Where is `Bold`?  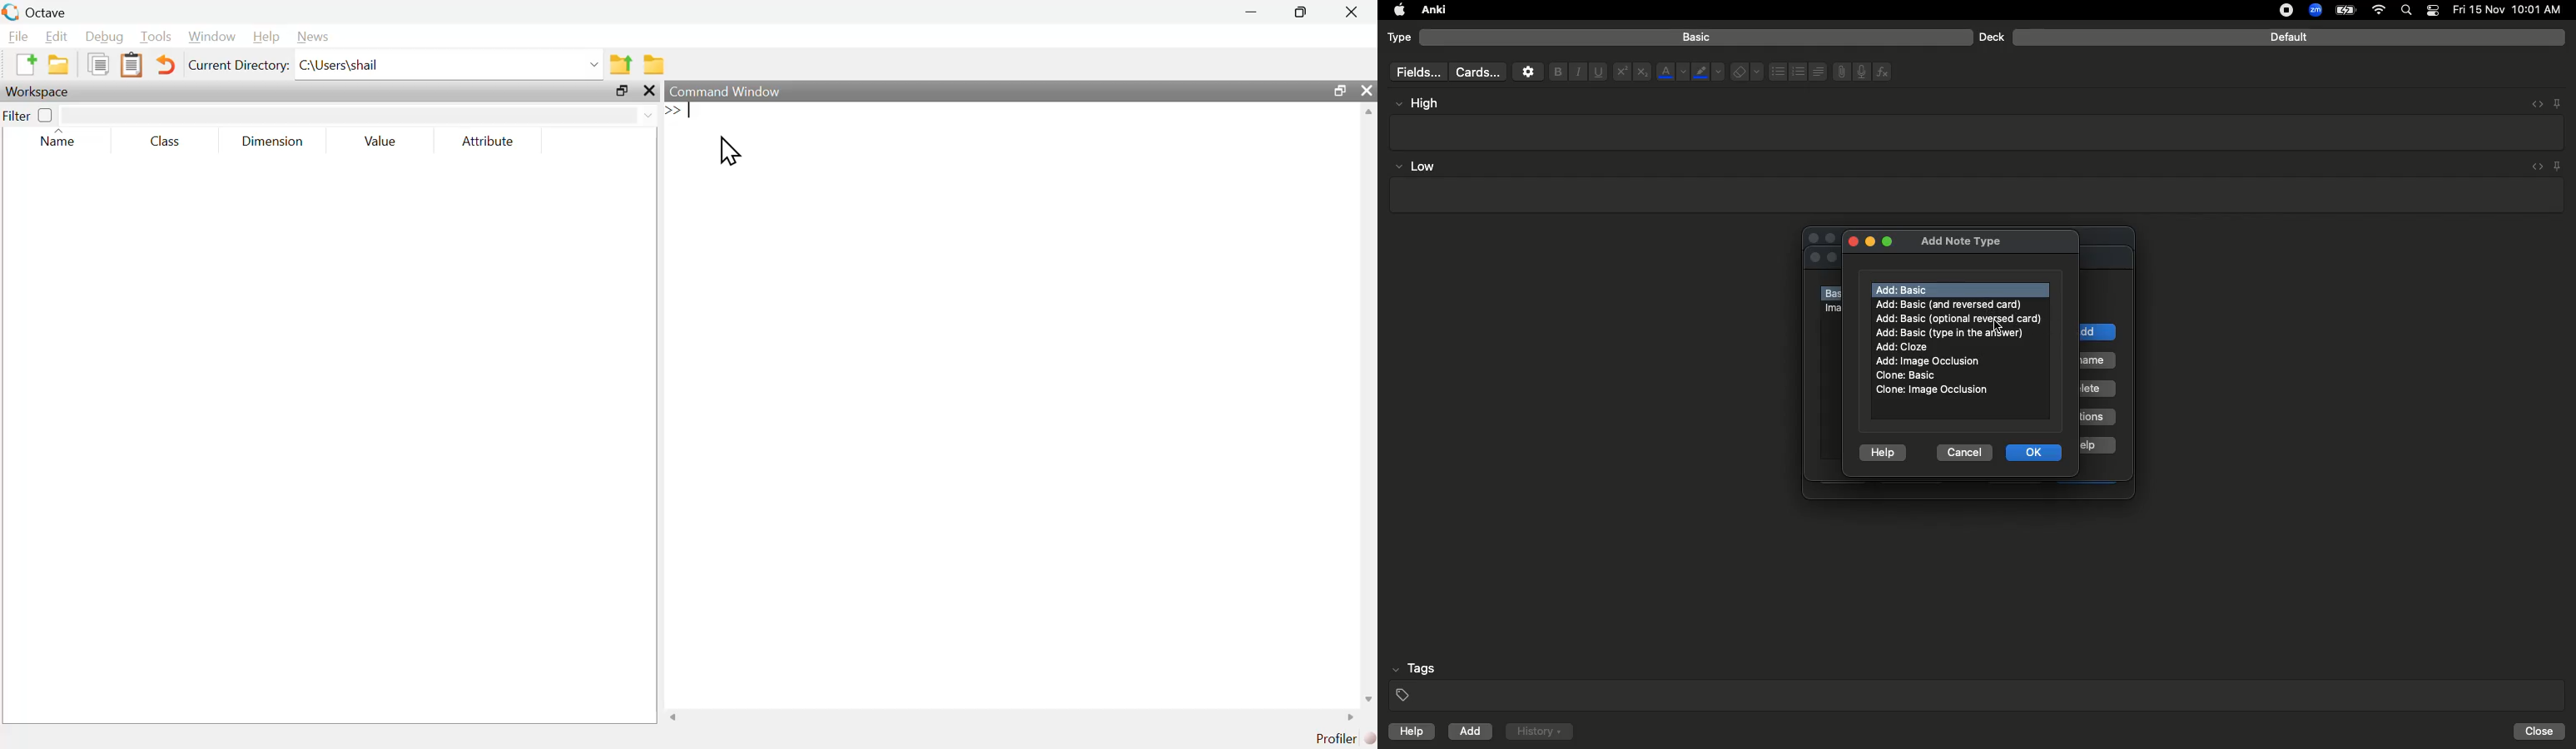 Bold is located at coordinates (1556, 71).